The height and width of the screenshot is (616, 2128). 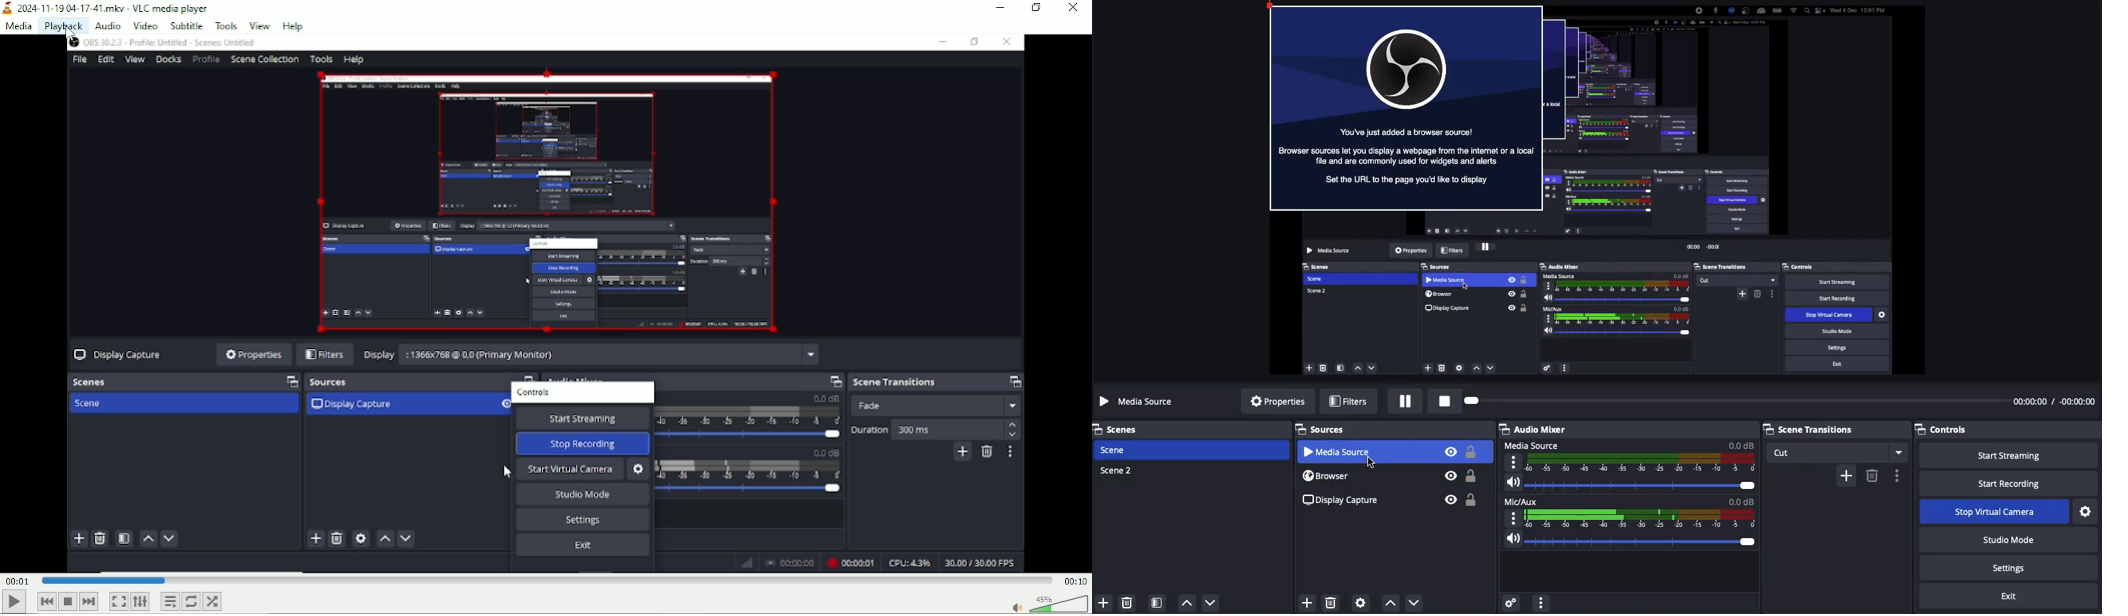 I want to click on Settings, so click(x=2008, y=568).